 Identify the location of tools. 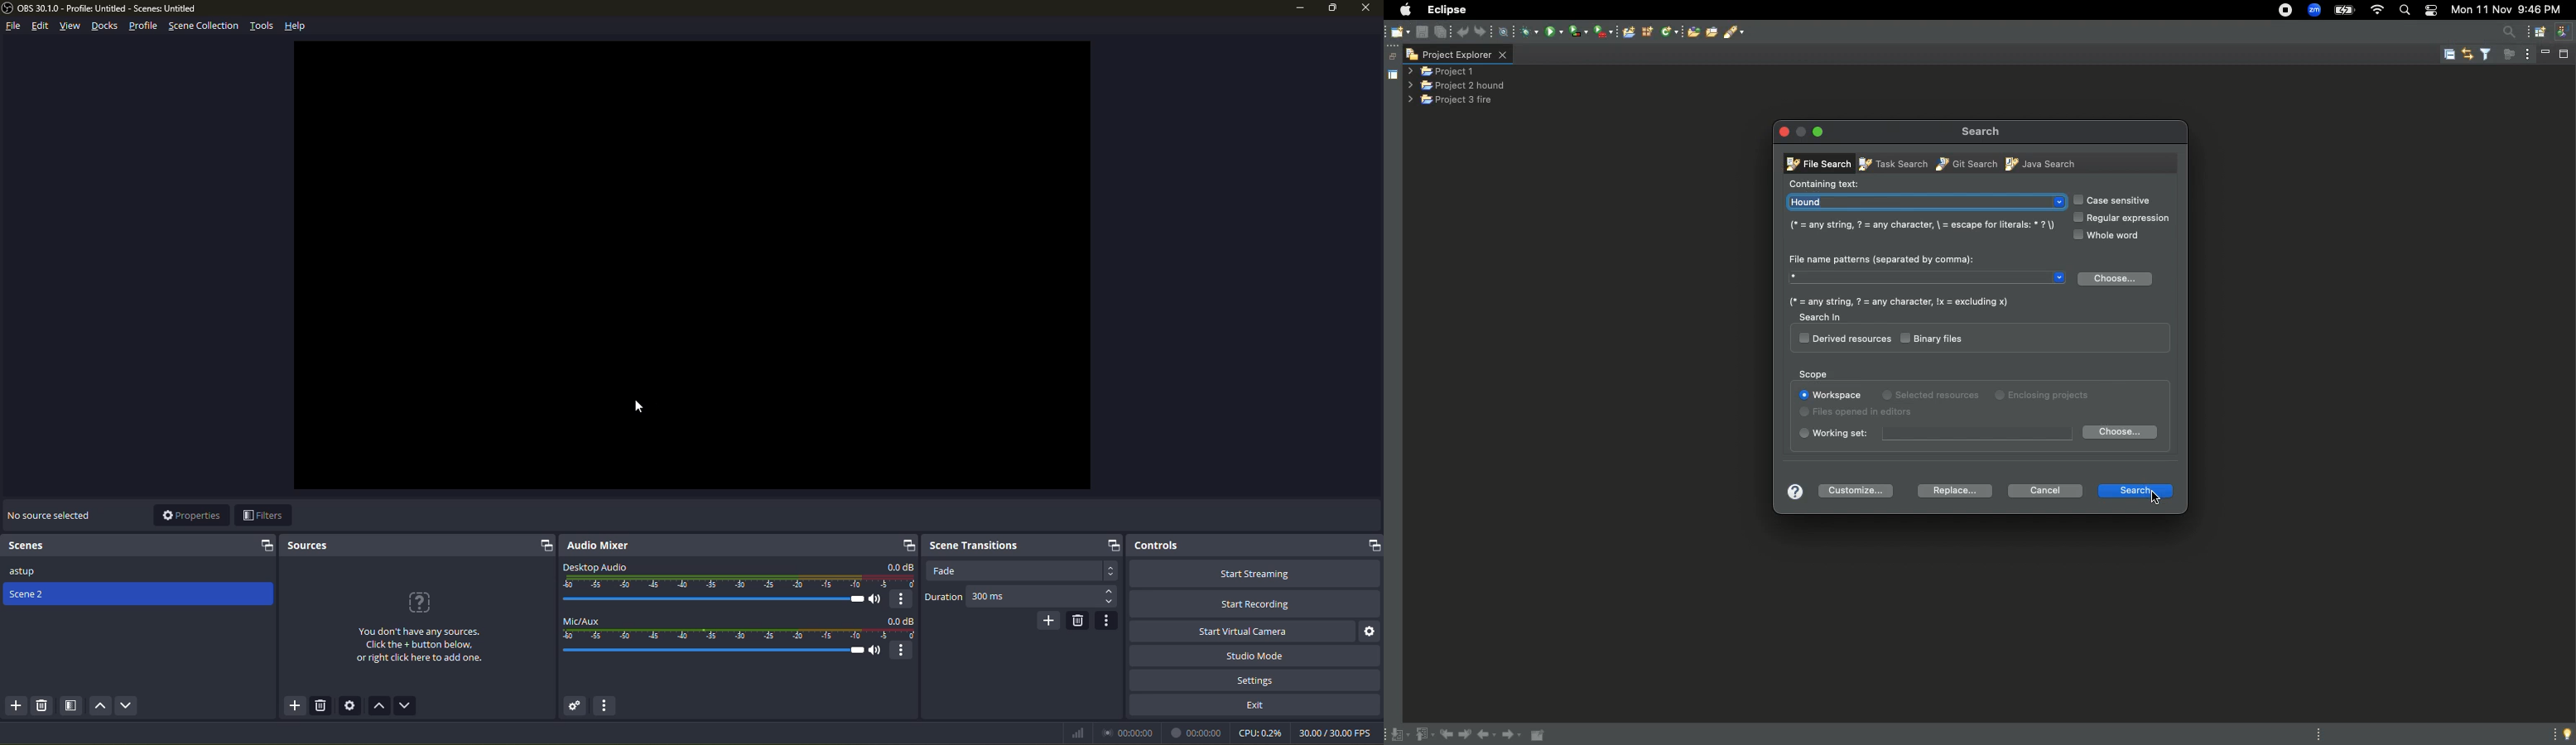
(264, 27).